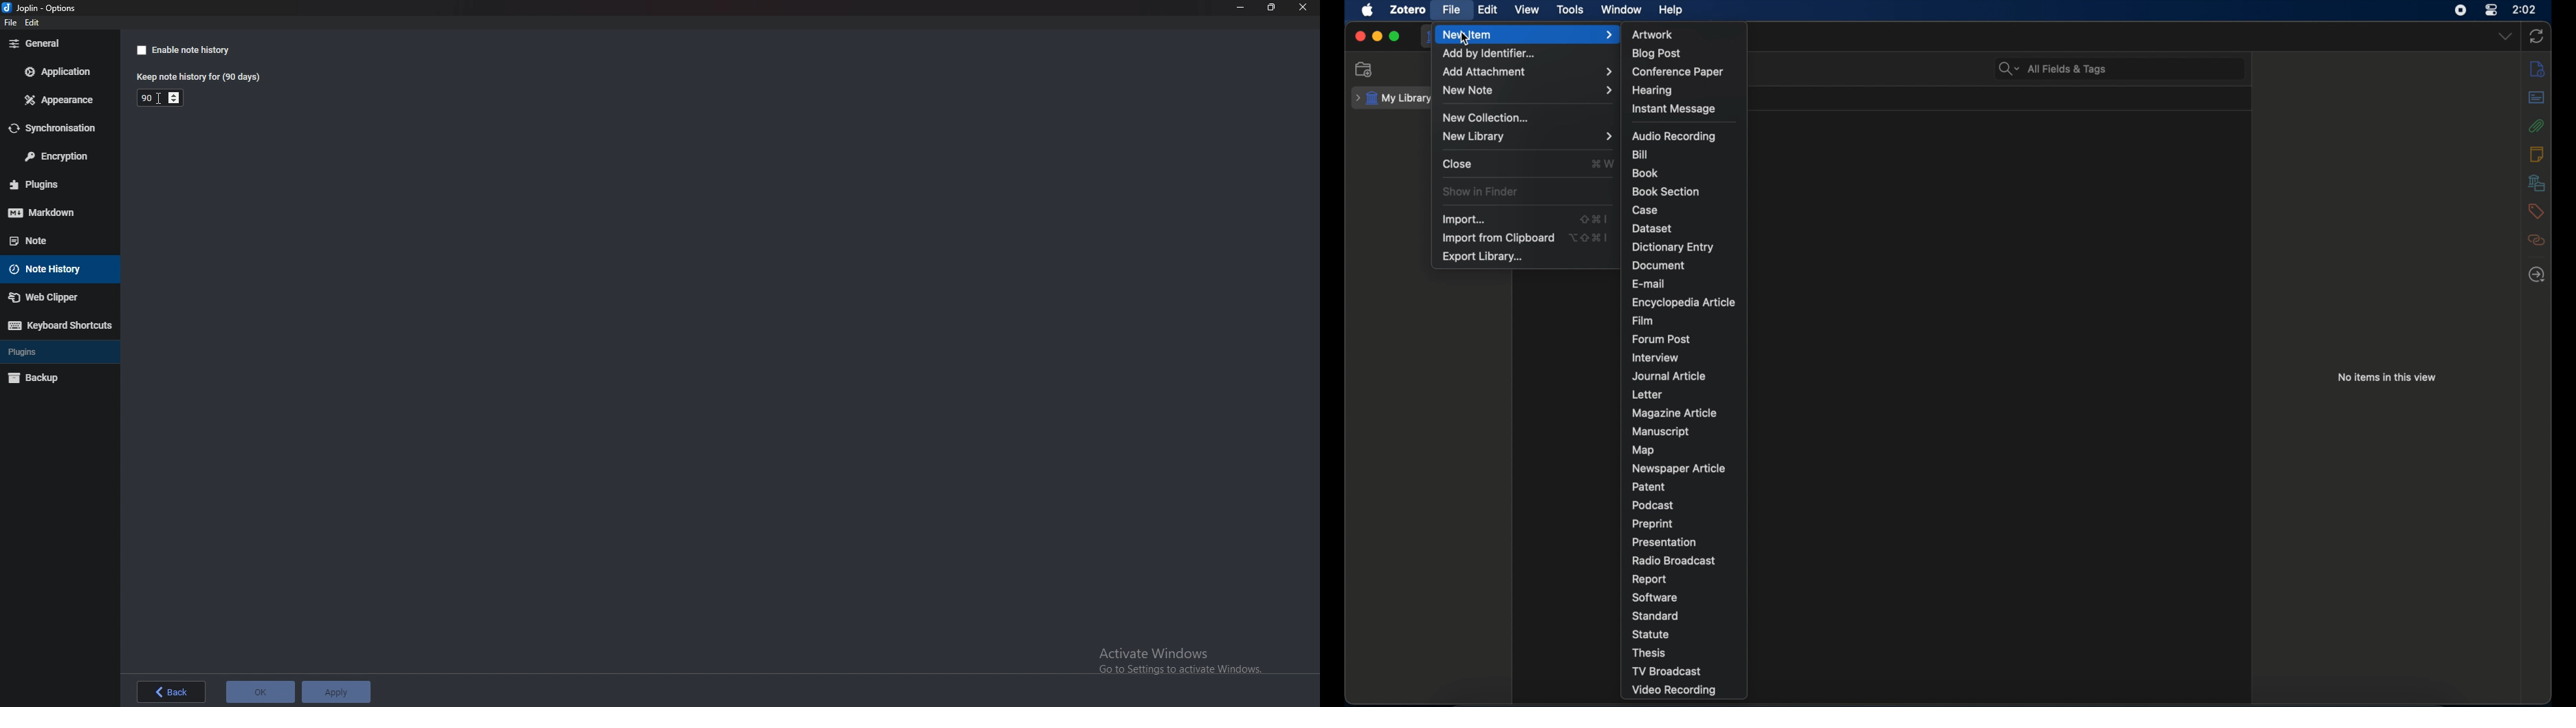 The image size is (2576, 728). Describe the element at coordinates (1490, 54) in the screenshot. I see `add by identifier` at that location.